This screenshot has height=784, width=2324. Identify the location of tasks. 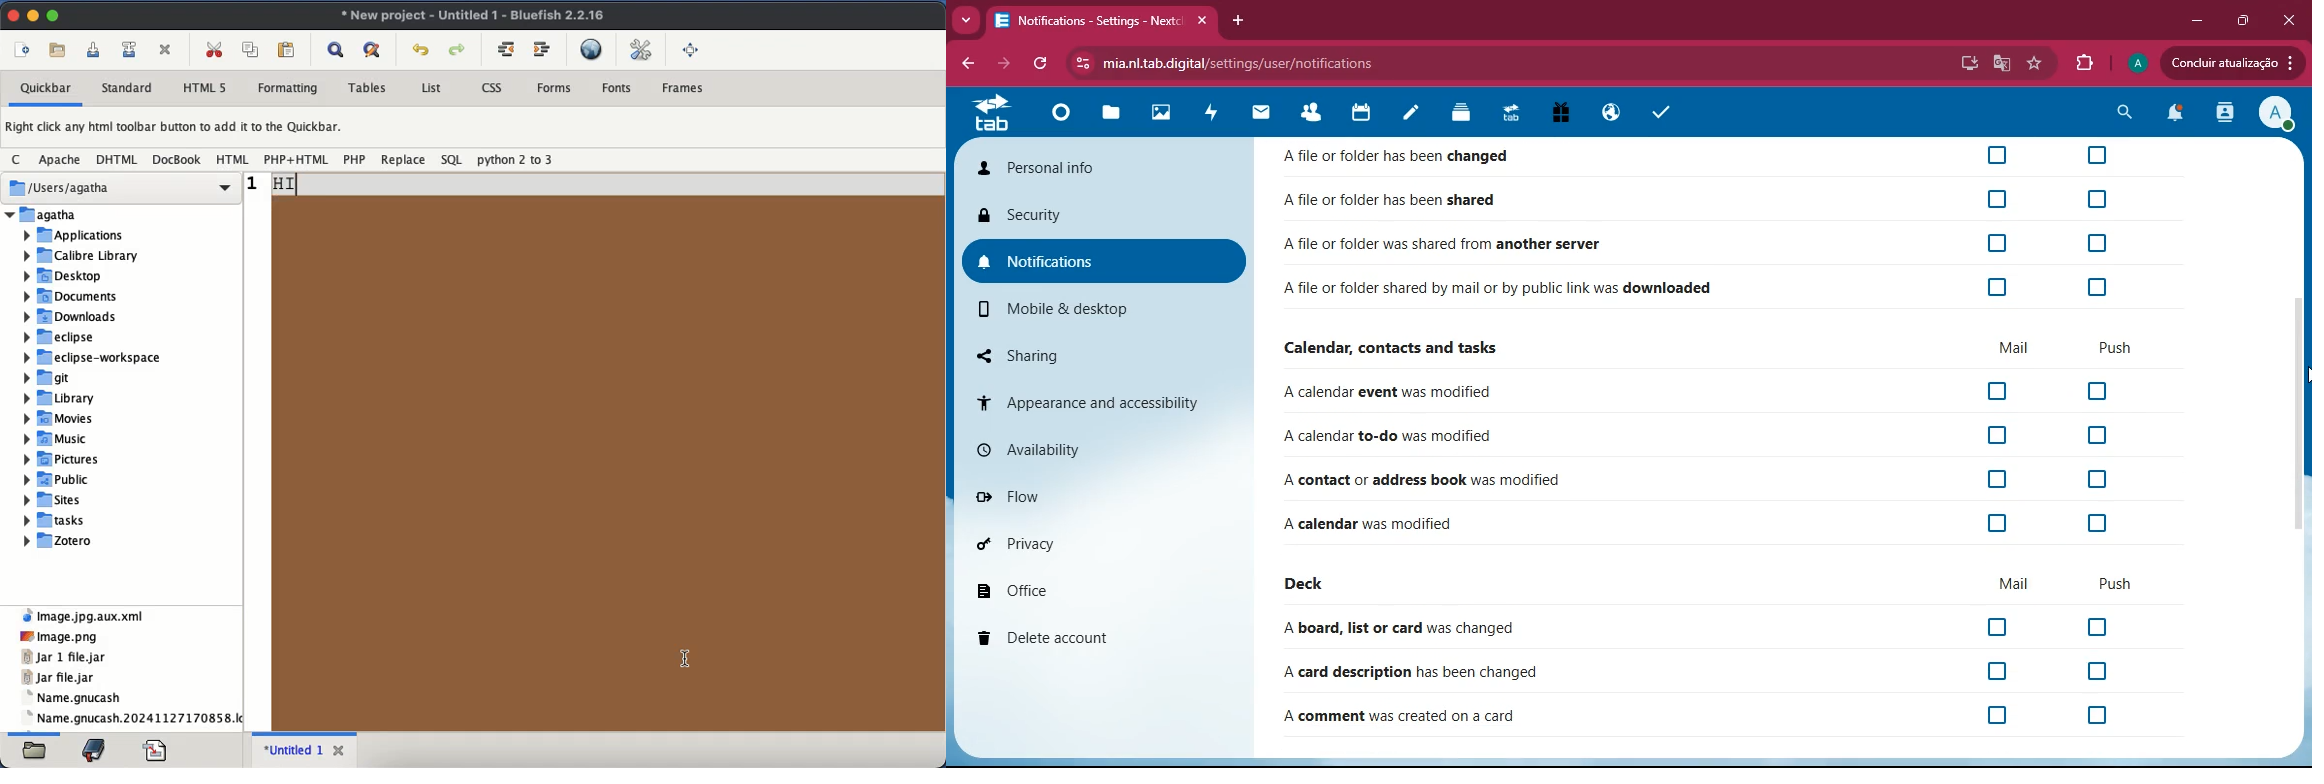
(1664, 114).